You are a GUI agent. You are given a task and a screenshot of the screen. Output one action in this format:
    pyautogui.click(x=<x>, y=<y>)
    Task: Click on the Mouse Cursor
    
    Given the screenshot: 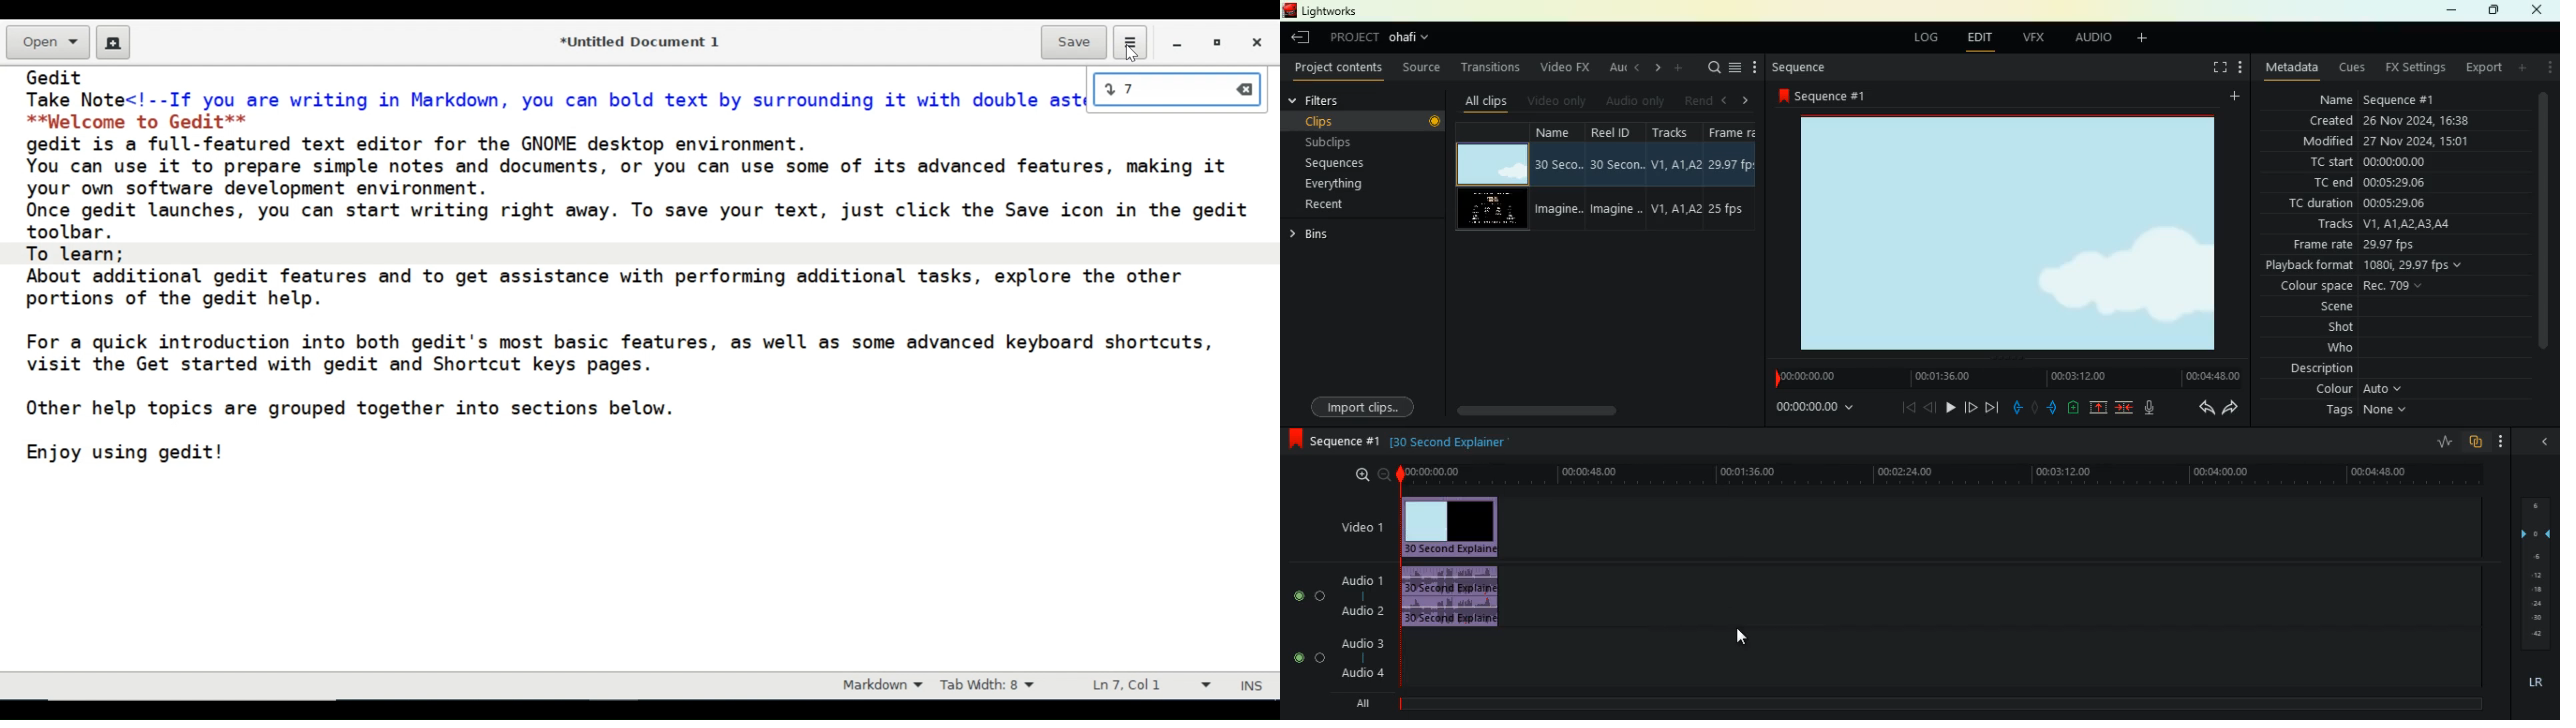 What is the action you would take?
    pyautogui.click(x=1742, y=639)
    